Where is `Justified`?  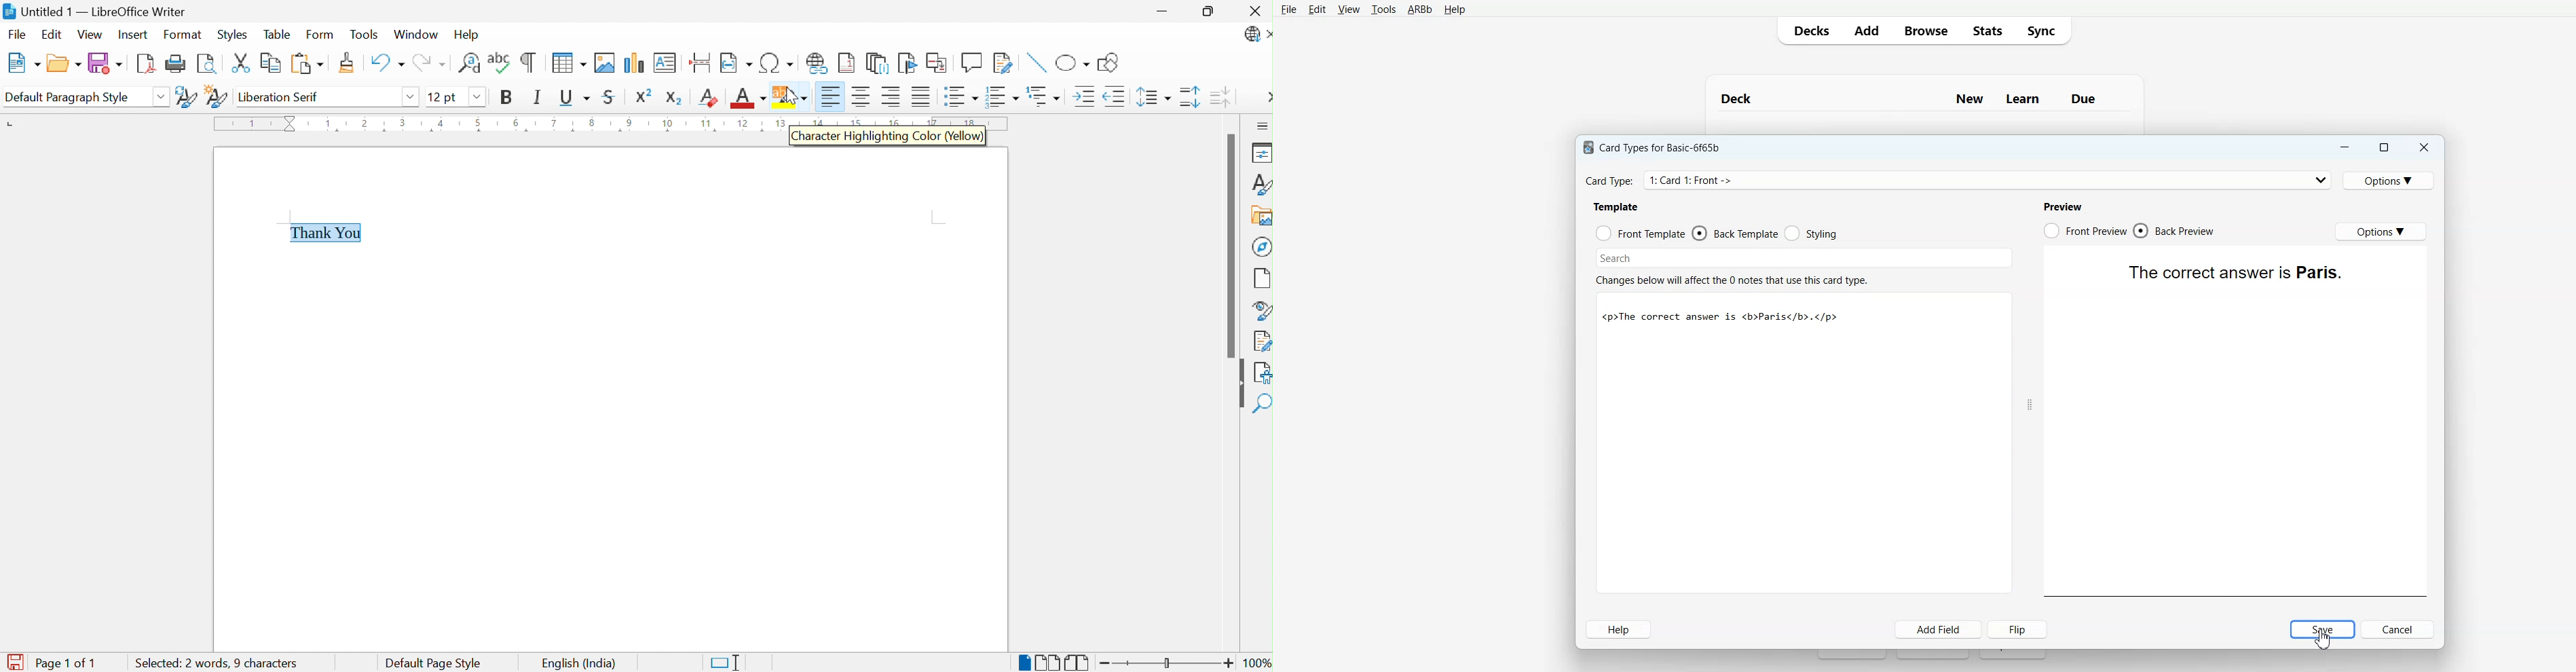 Justified is located at coordinates (923, 96).